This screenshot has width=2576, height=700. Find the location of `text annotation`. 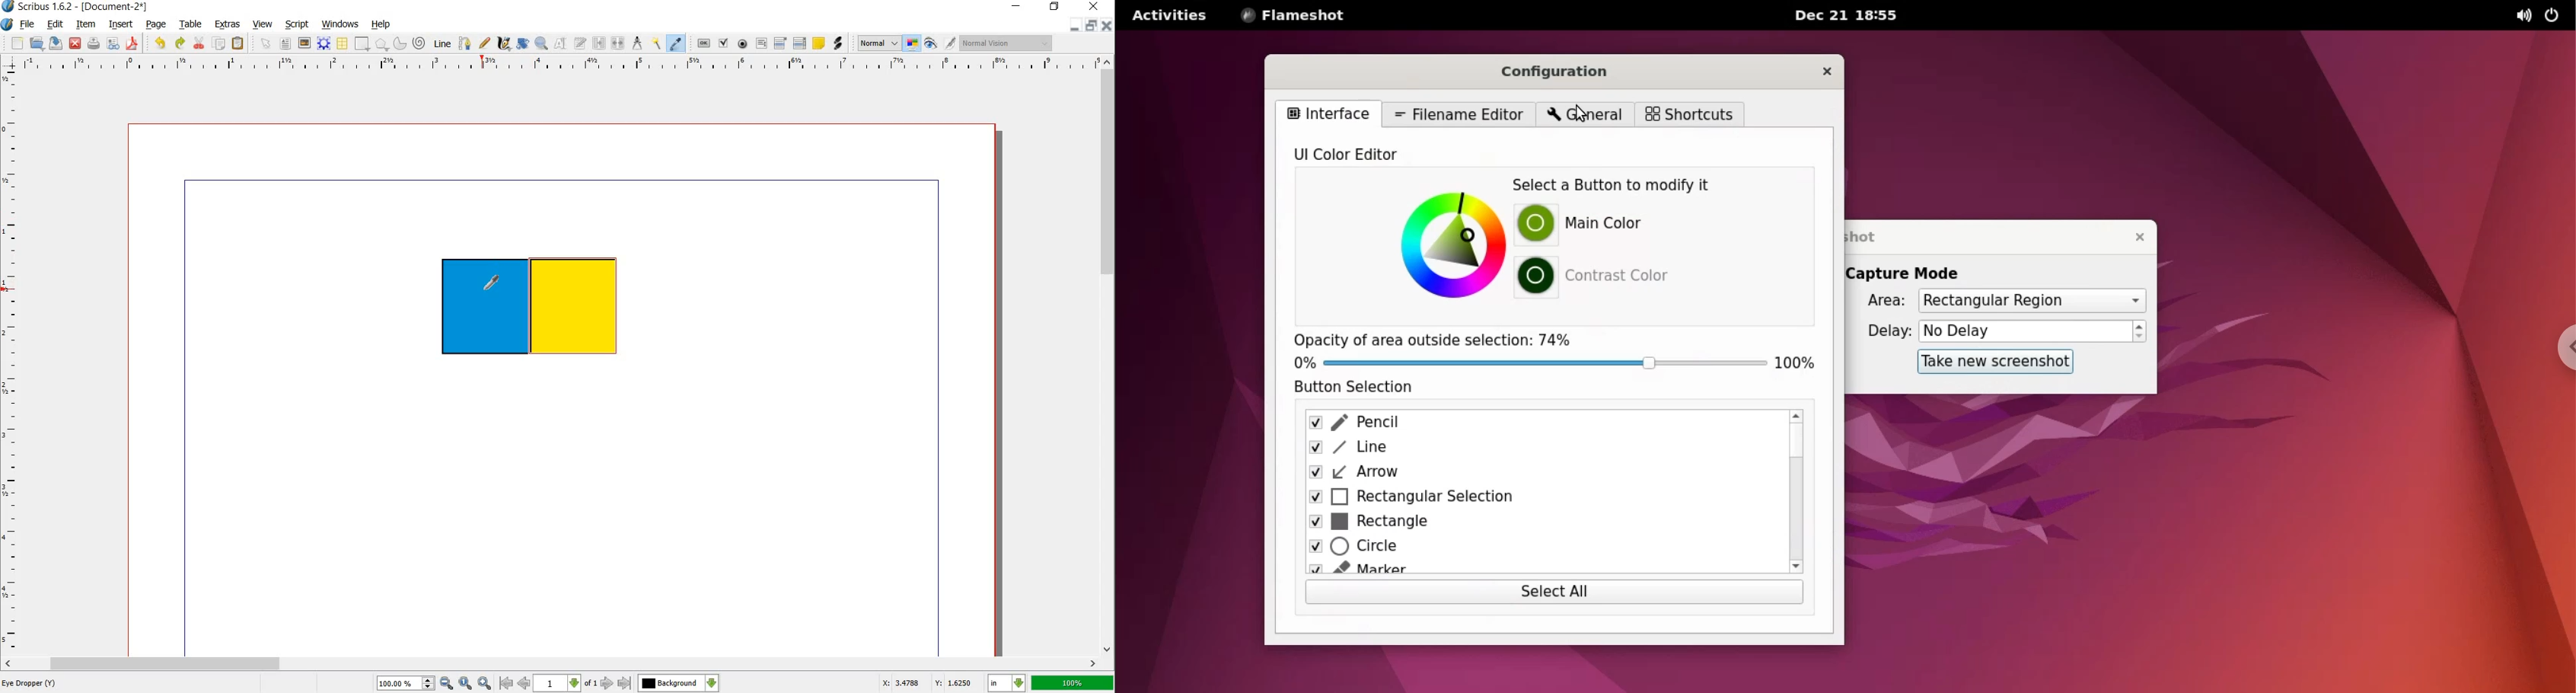

text annotation is located at coordinates (820, 44).